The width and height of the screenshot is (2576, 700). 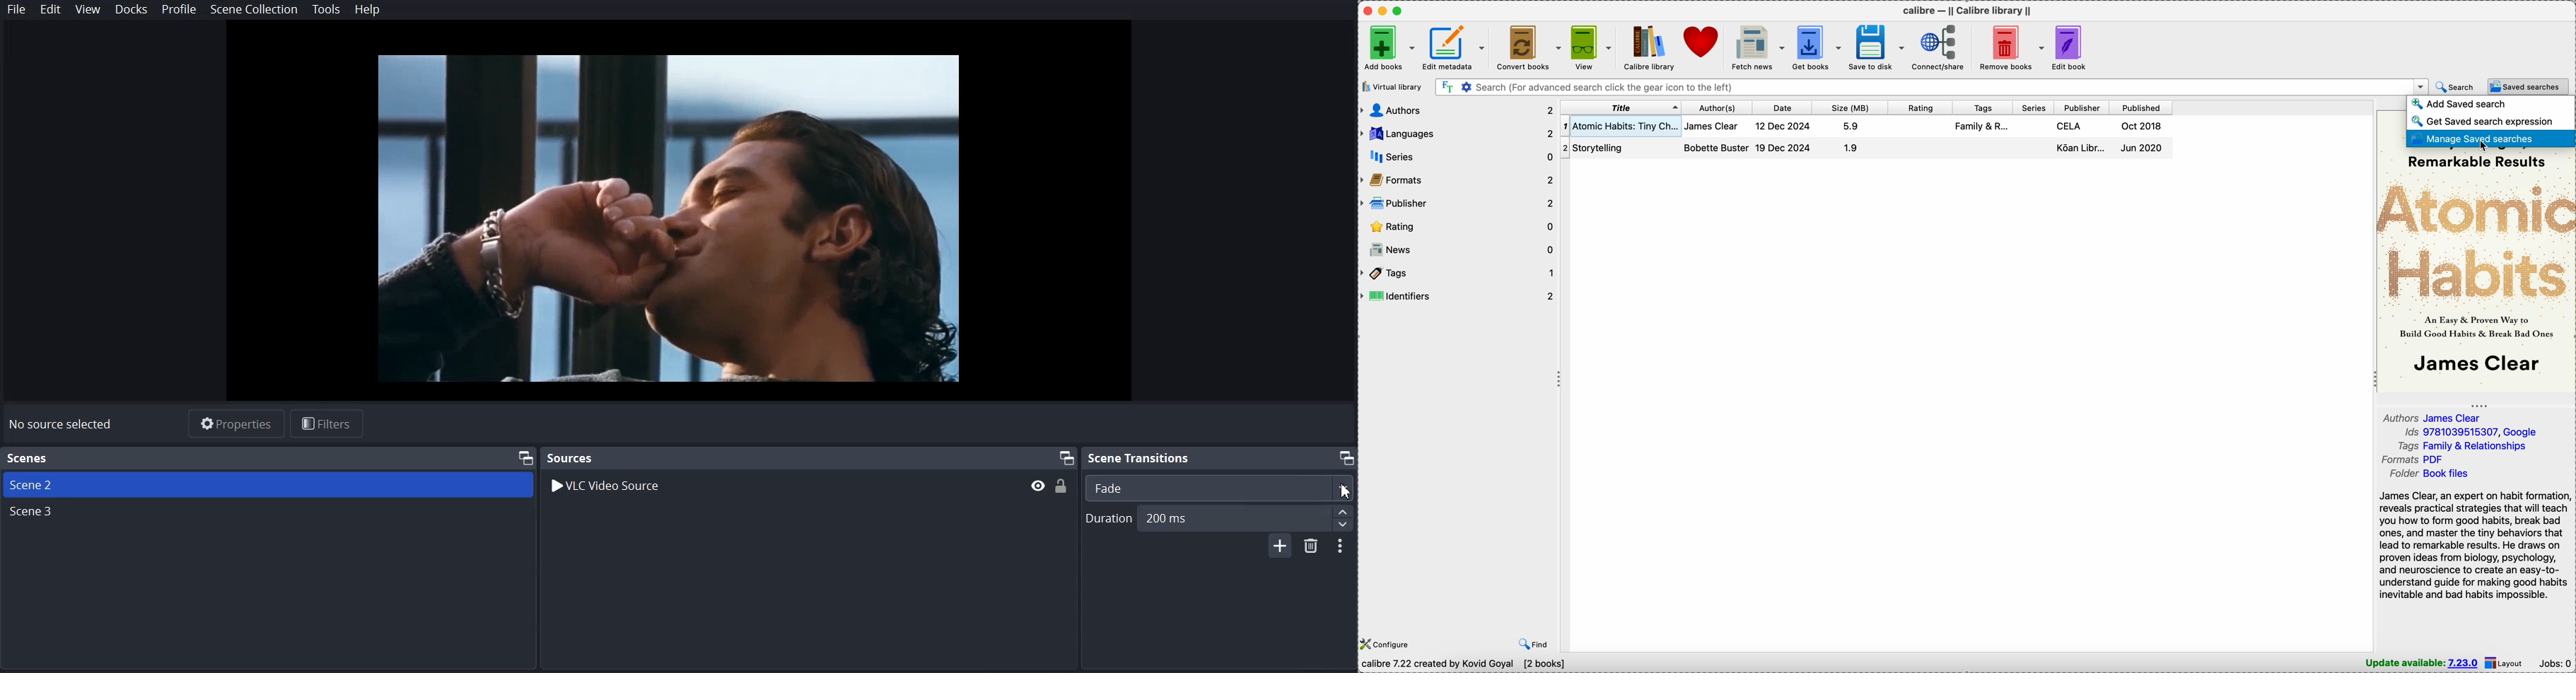 I want to click on Tools, so click(x=327, y=10).